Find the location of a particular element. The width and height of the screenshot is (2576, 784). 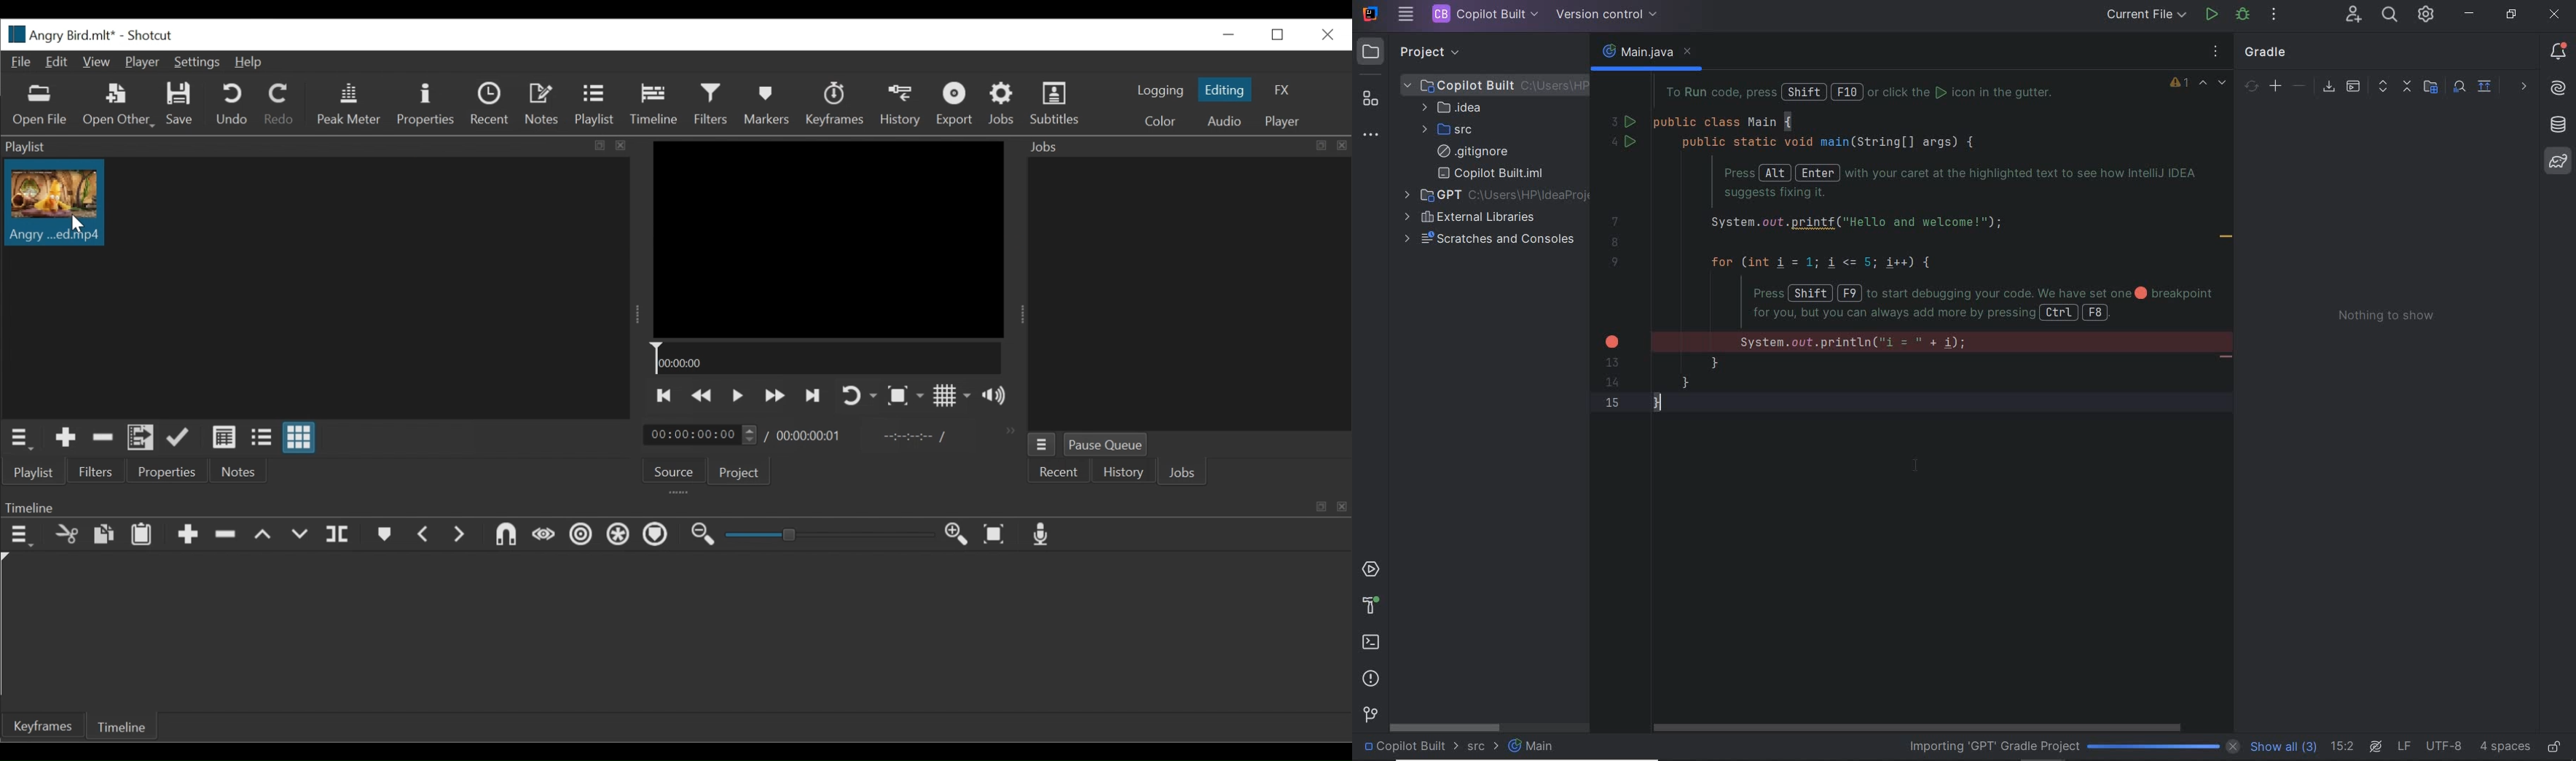

Zoom slider is located at coordinates (832, 534).